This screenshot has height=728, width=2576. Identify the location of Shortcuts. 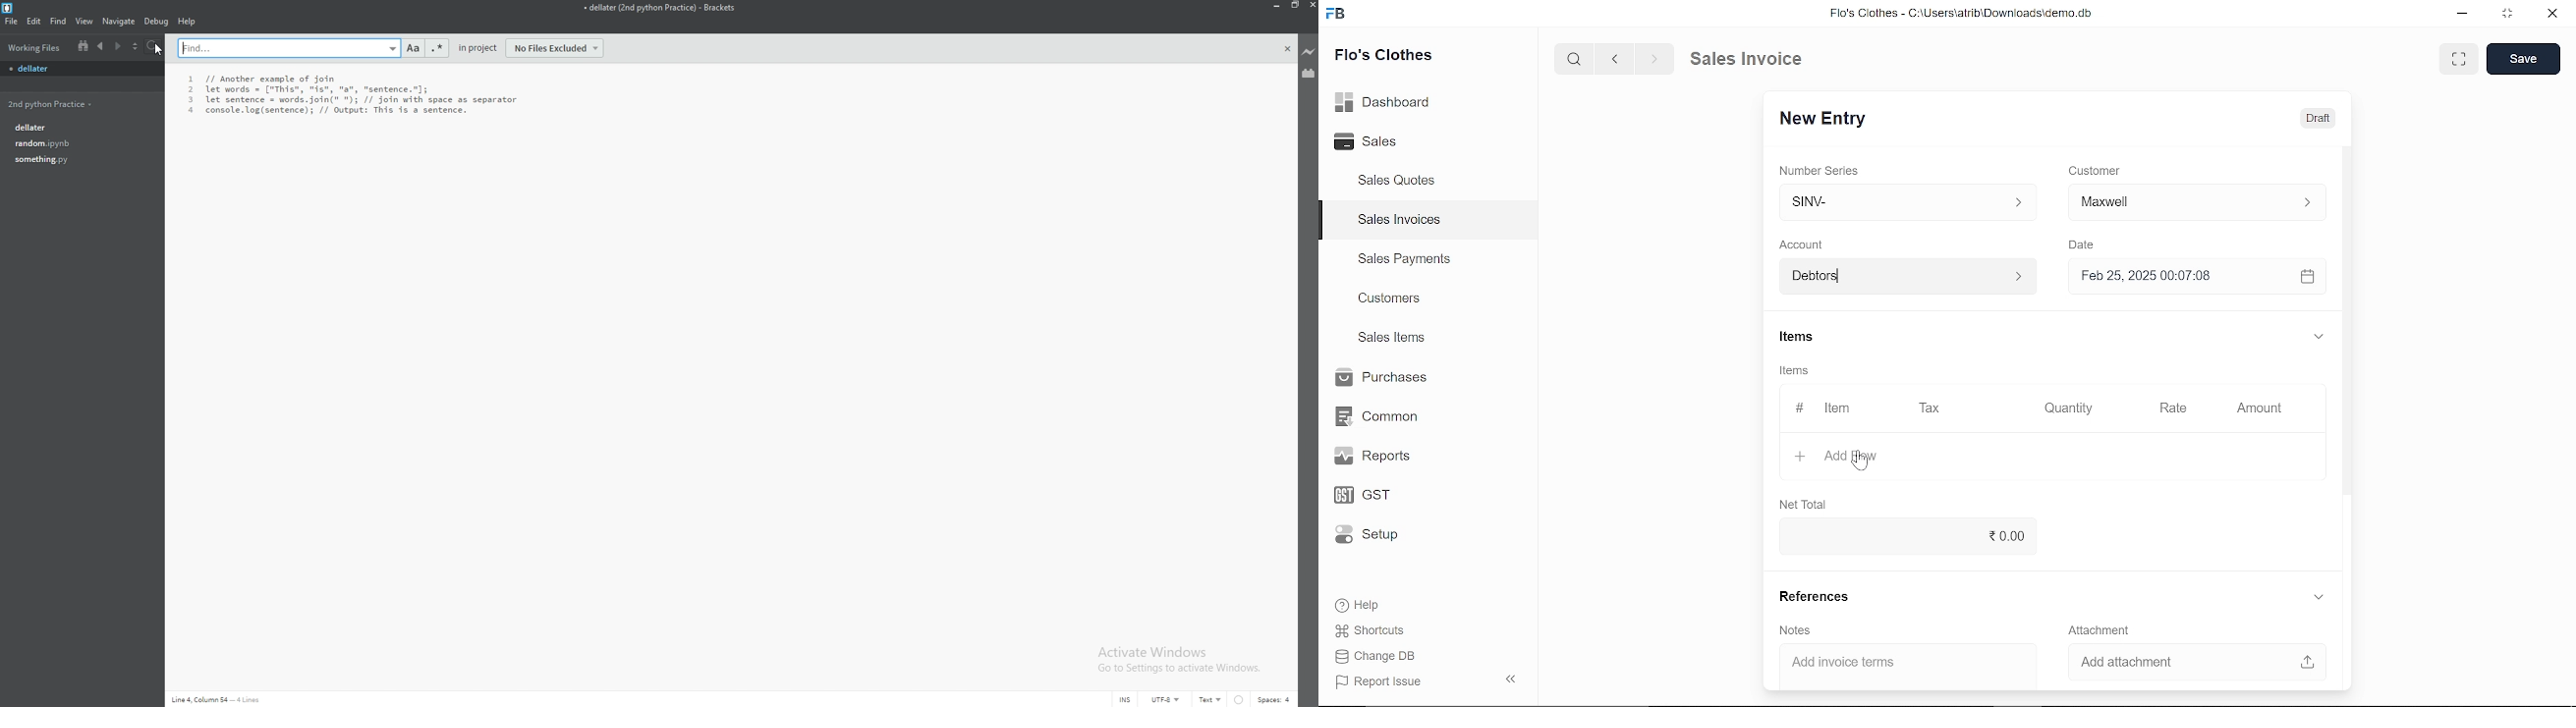
(1372, 630).